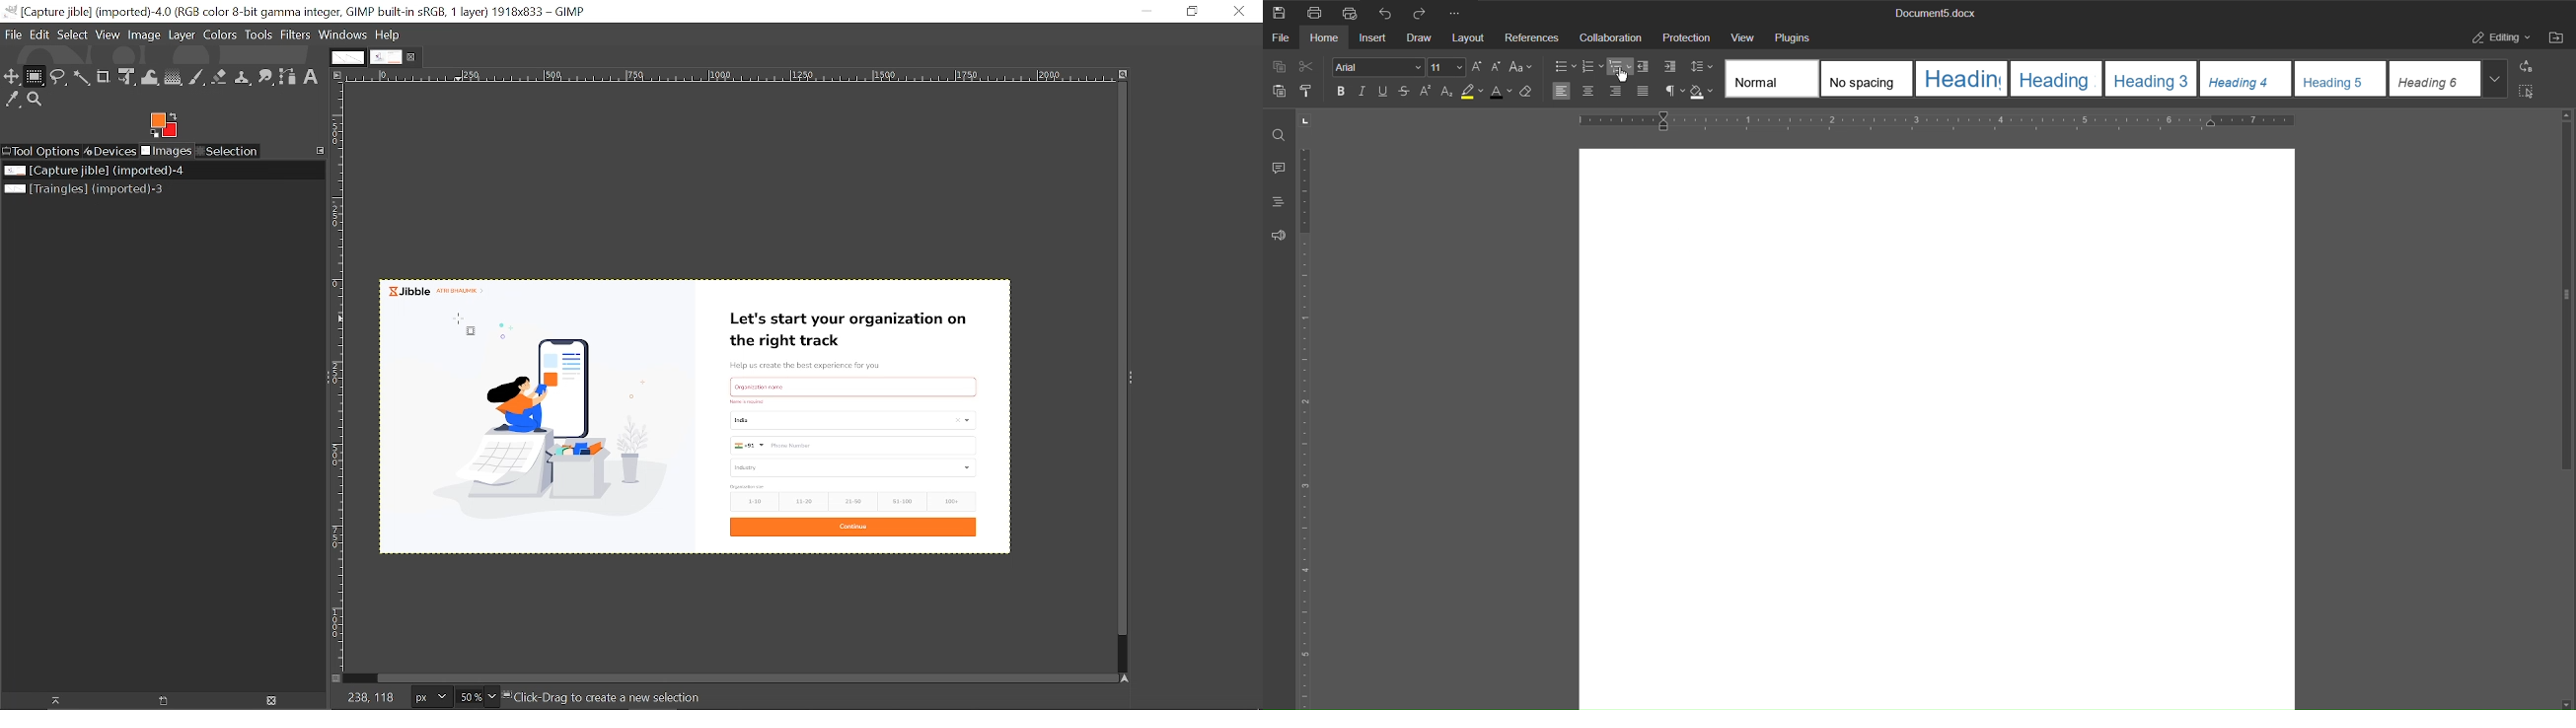 Image resolution: width=2576 pixels, height=728 pixels. Describe the element at coordinates (1772, 79) in the screenshot. I see `Normal` at that location.